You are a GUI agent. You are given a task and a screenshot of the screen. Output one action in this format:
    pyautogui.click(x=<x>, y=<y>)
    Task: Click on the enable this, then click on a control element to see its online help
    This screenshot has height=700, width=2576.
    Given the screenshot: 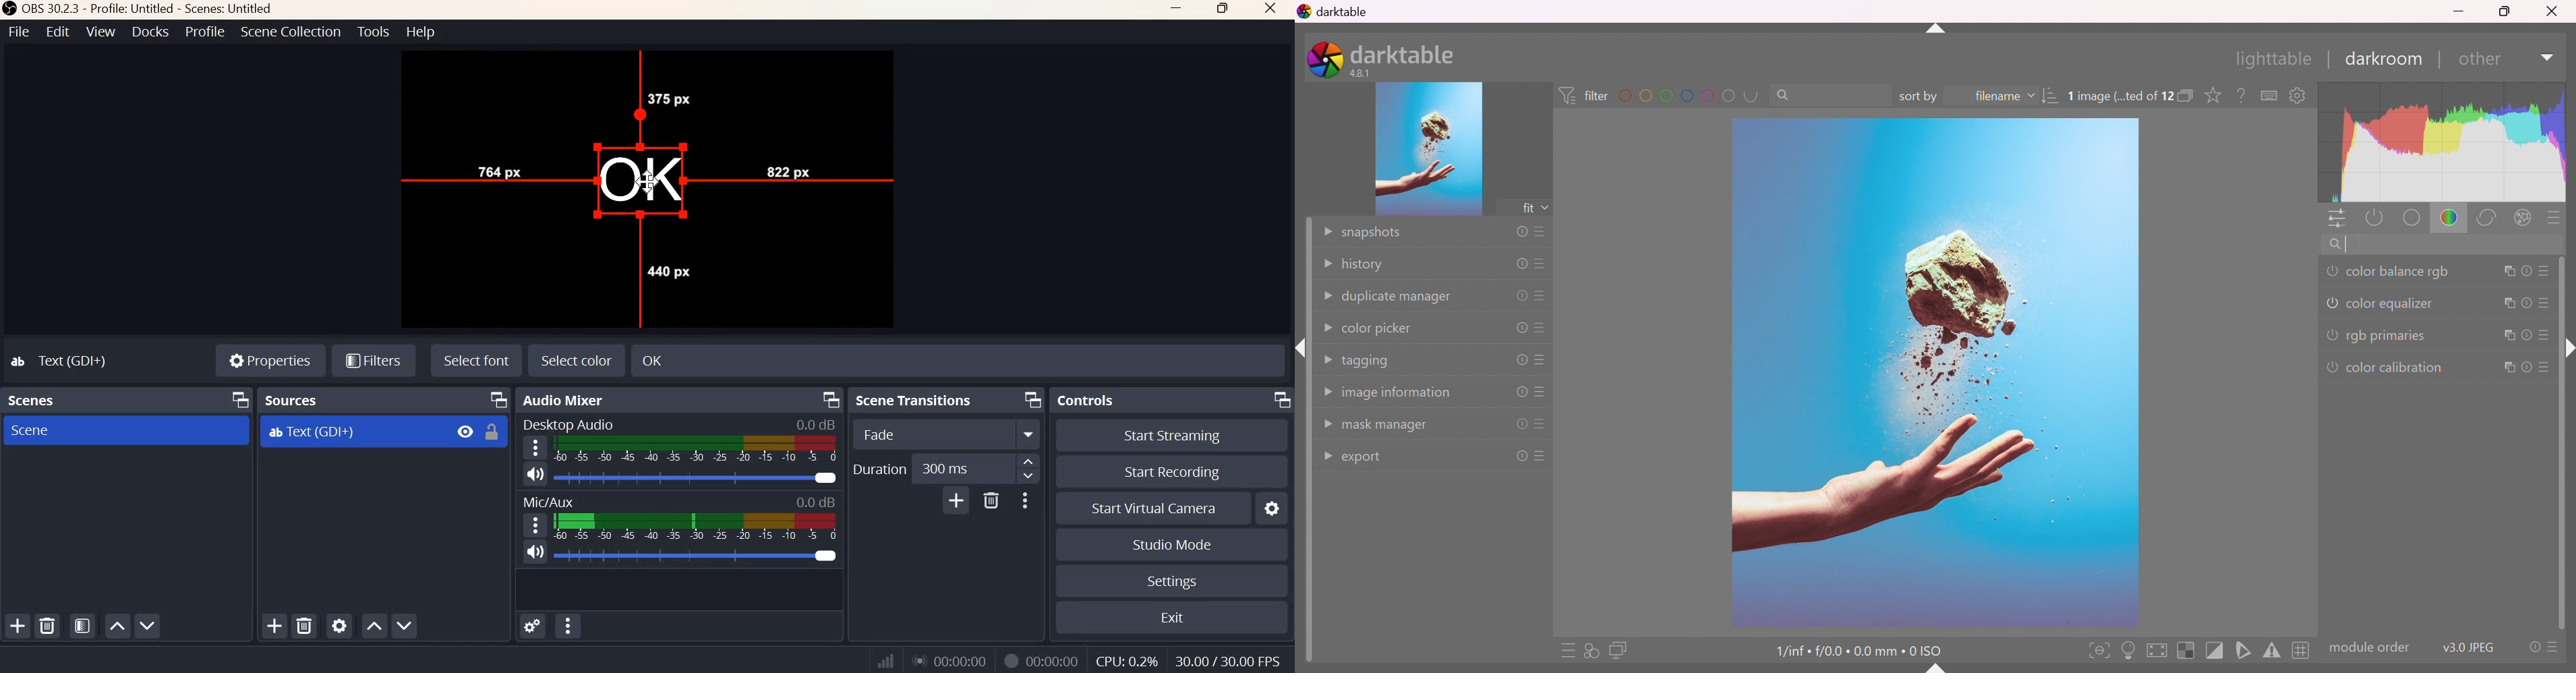 What is the action you would take?
    pyautogui.click(x=2242, y=95)
    